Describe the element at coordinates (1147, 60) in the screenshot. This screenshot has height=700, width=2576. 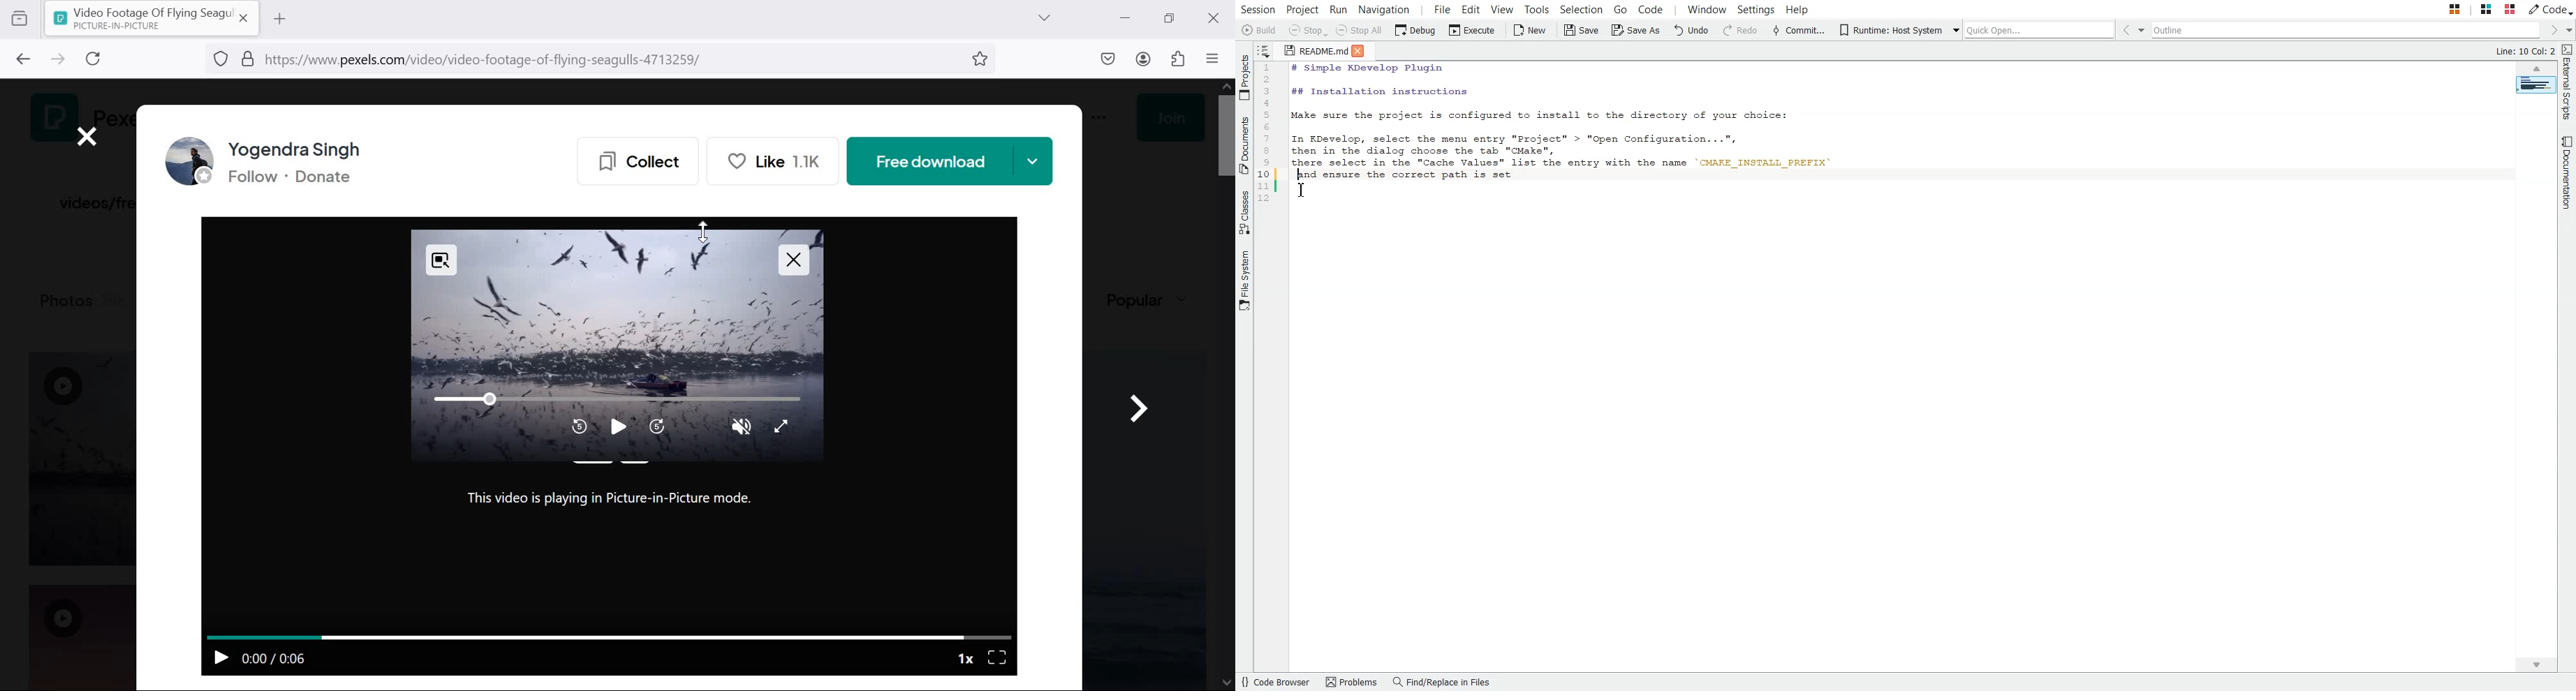
I see `account` at that location.